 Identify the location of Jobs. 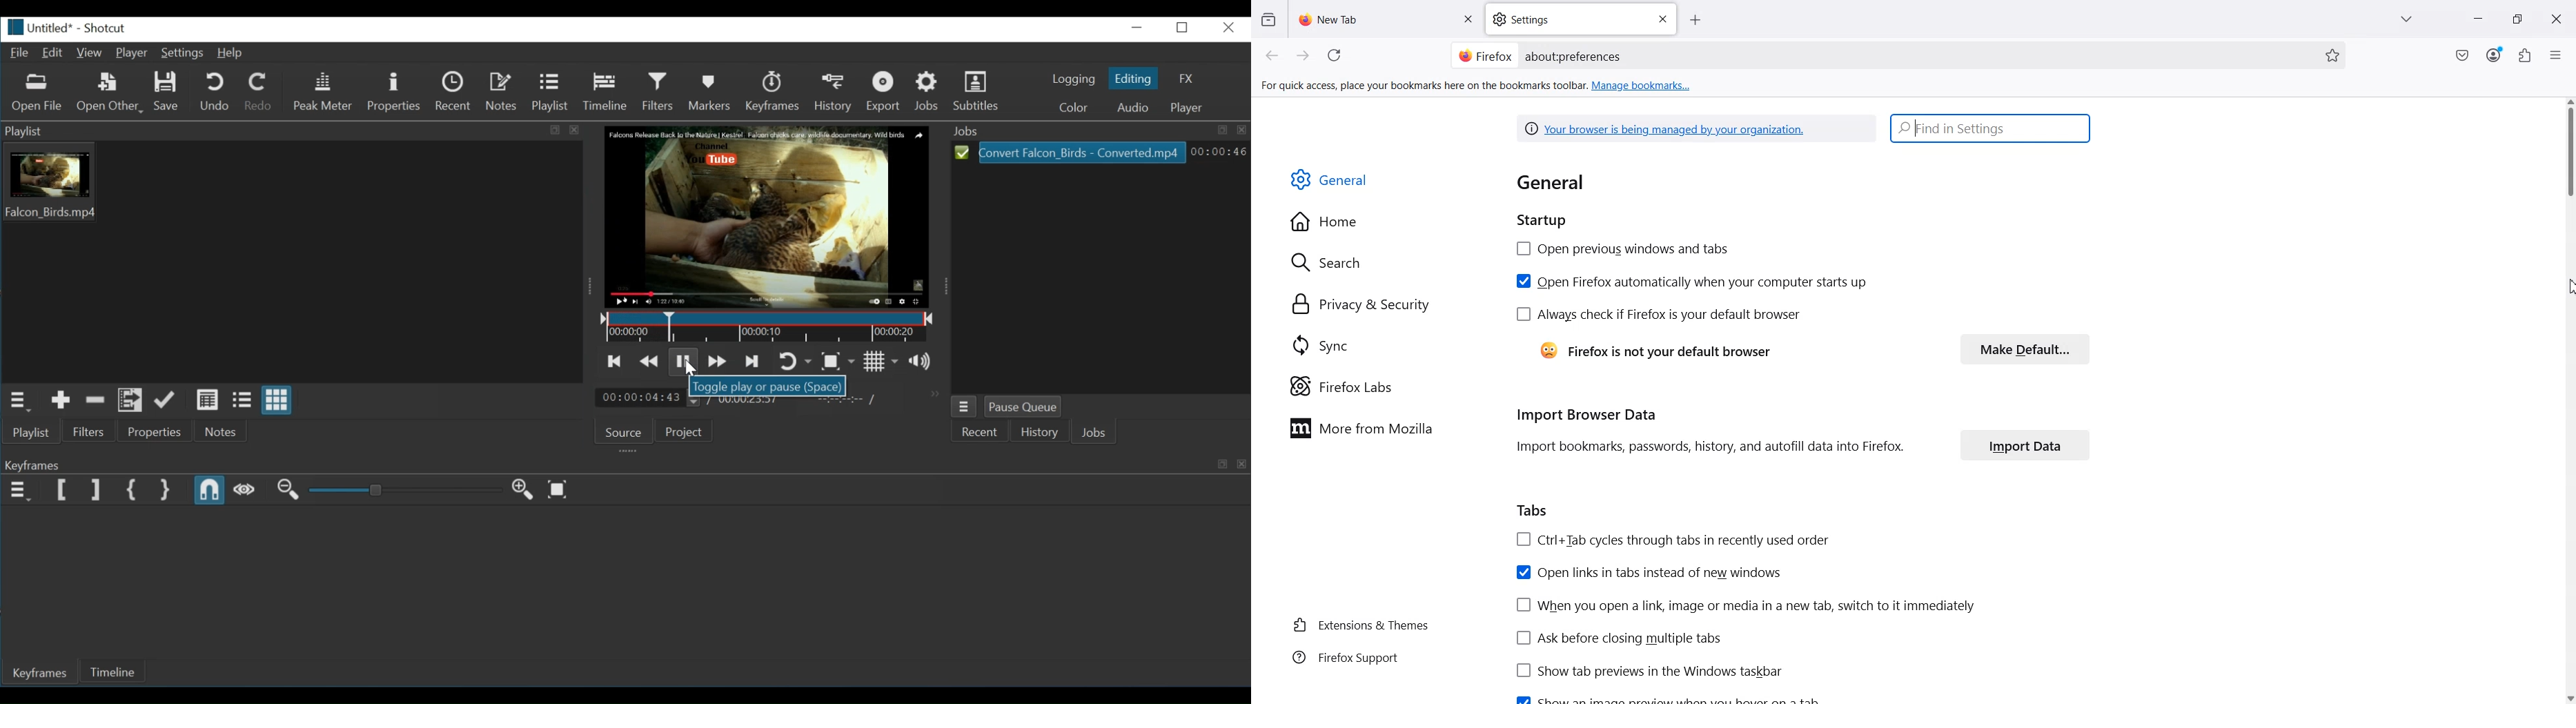
(1096, 432).